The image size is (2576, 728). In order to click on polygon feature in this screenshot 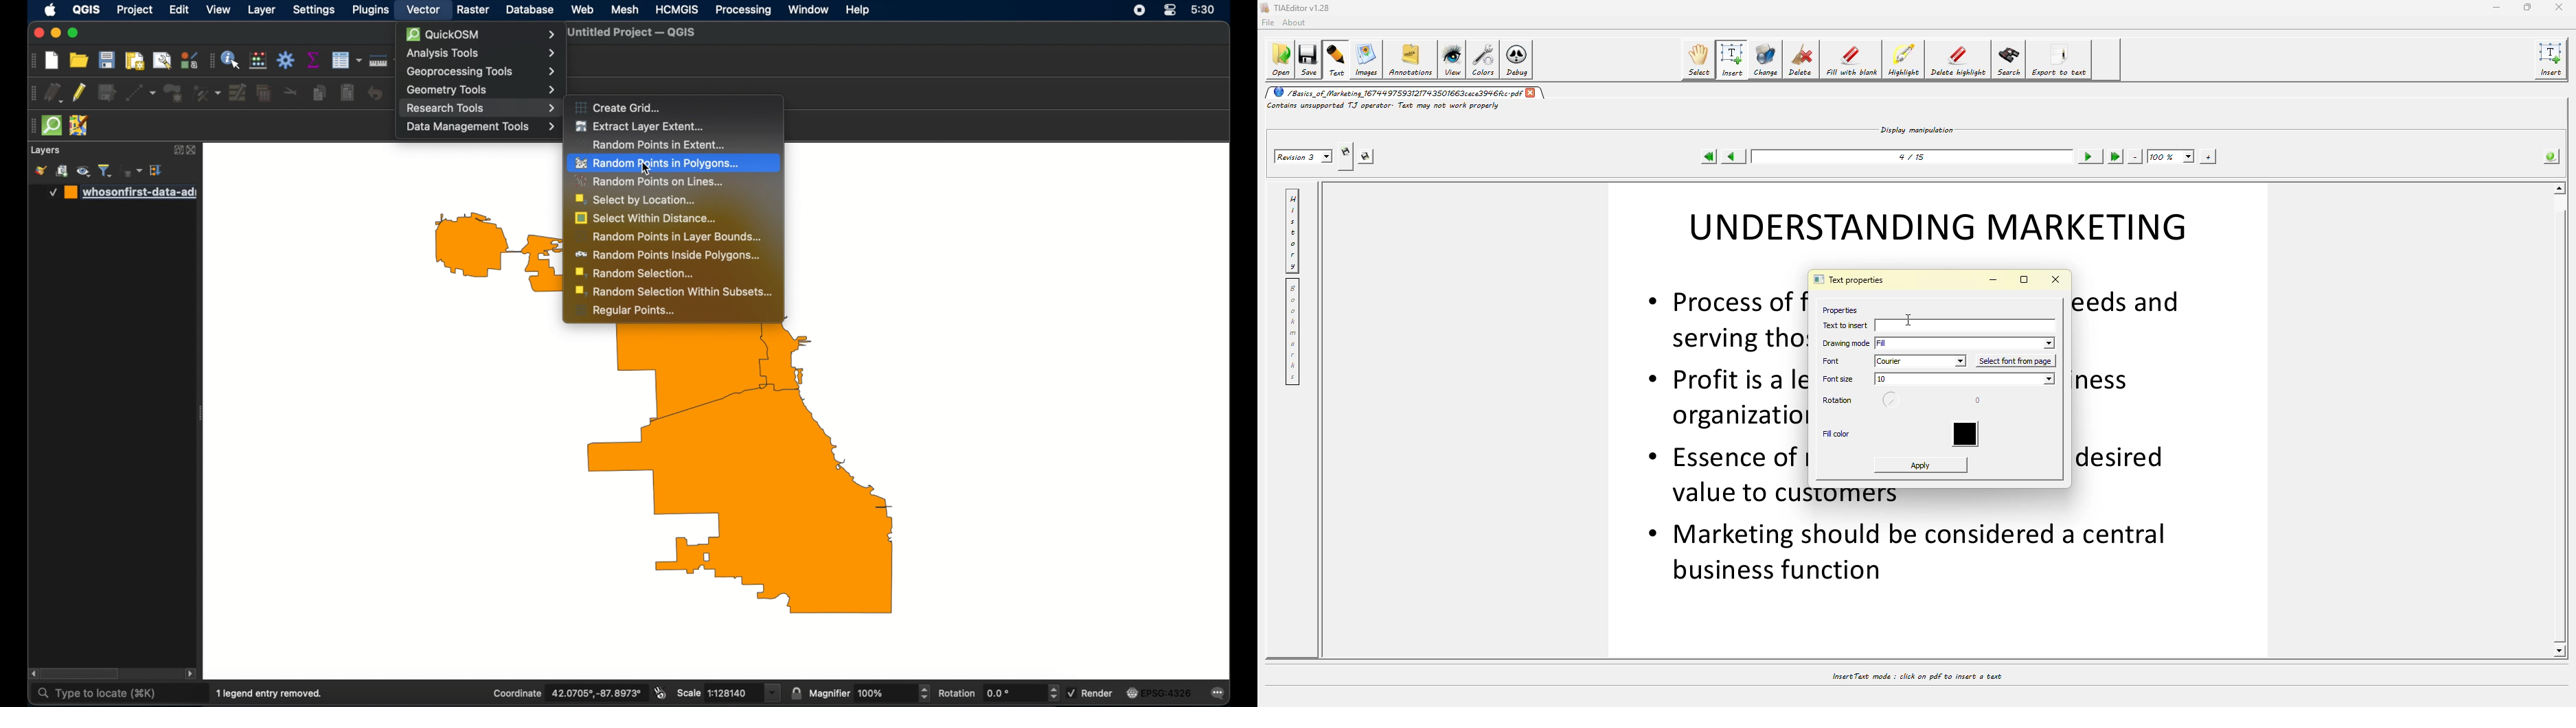, I will do `click(173, 92)`.